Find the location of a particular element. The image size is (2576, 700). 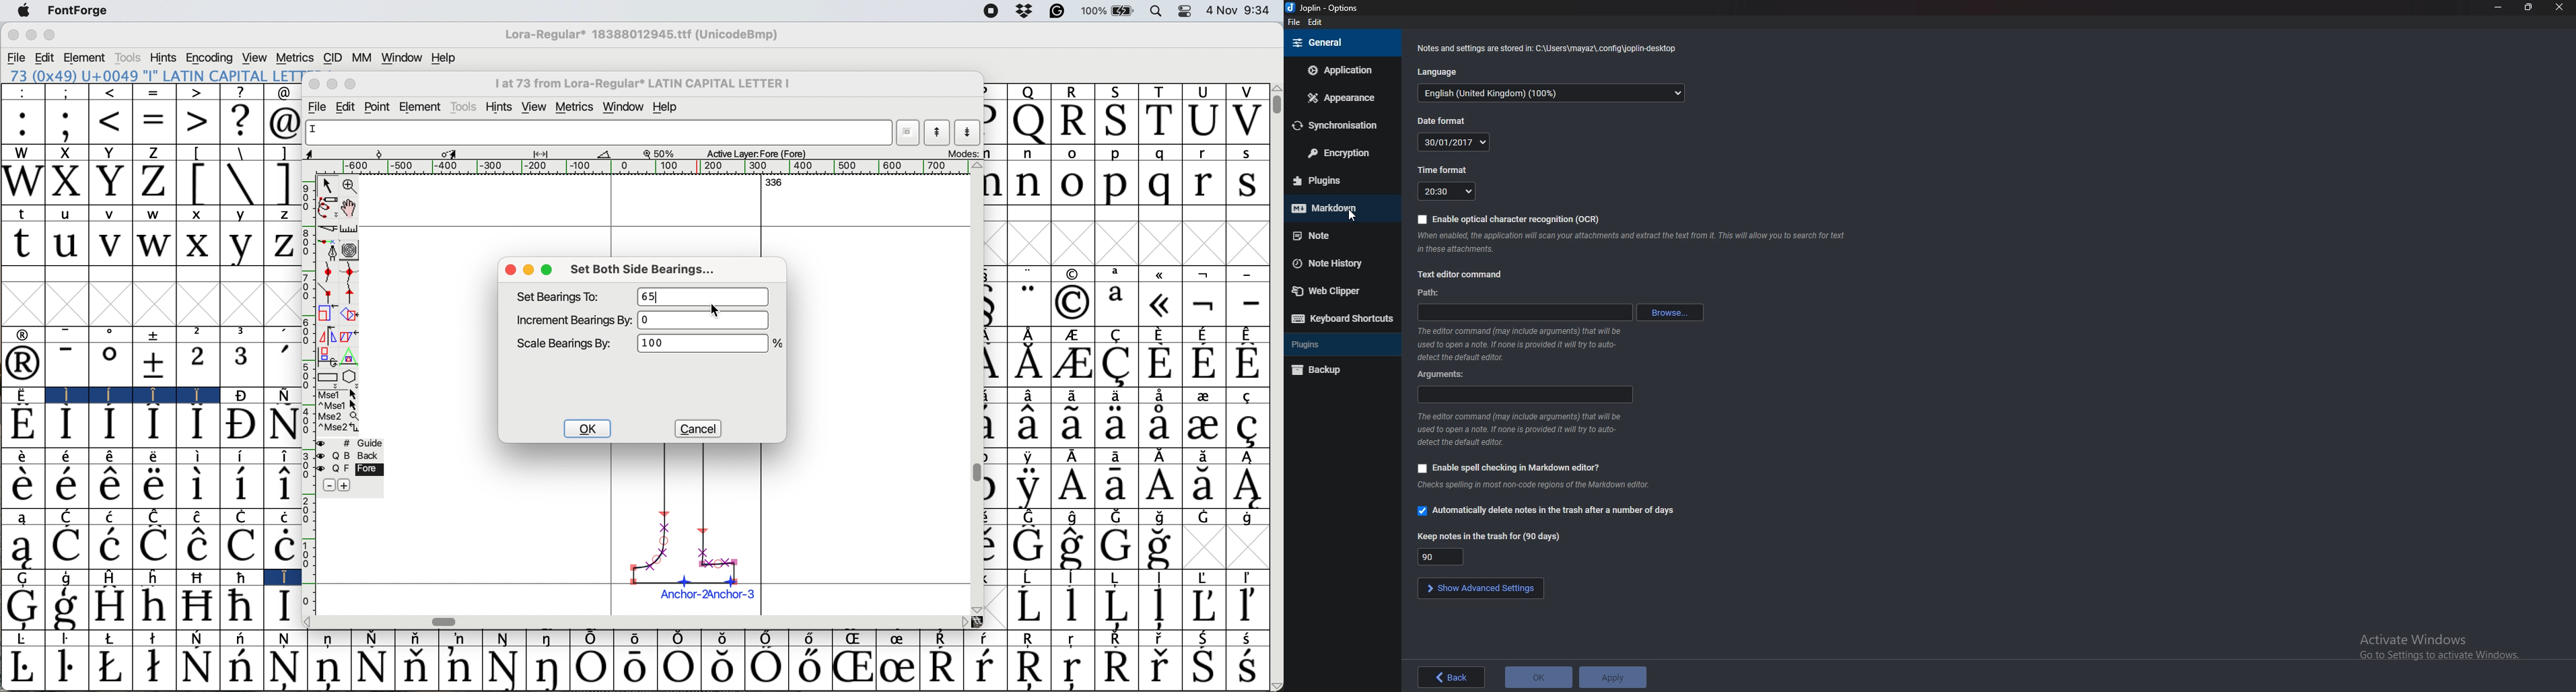

X is located at coordinates (66, 183).